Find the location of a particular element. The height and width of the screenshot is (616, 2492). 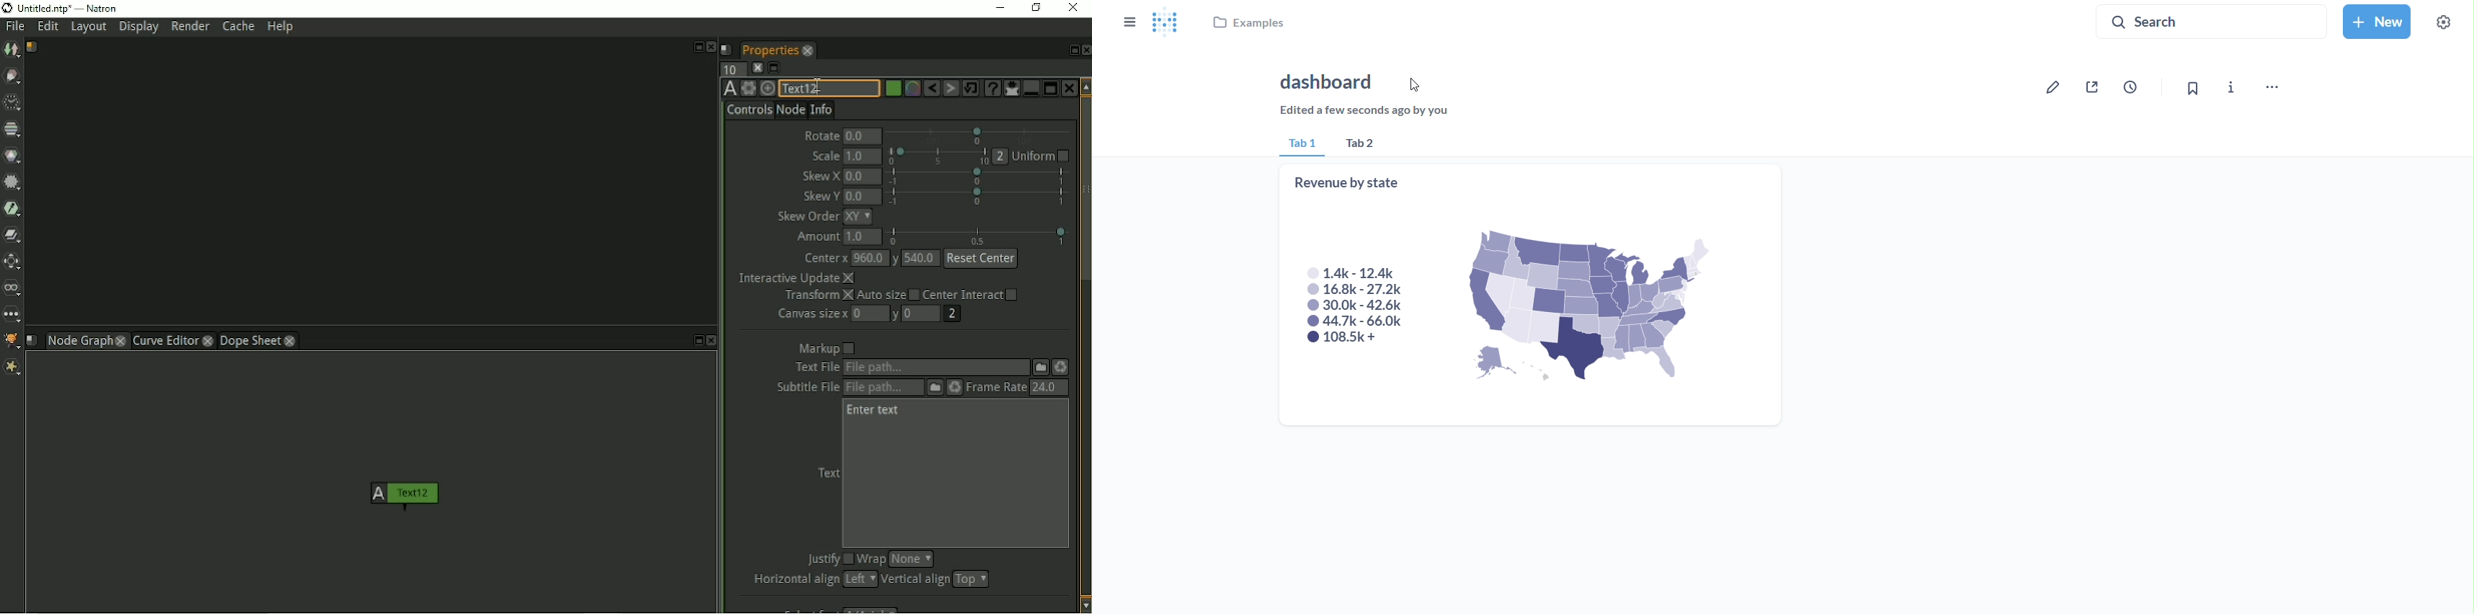

auto refresh is located at coordinates (2136, 86).